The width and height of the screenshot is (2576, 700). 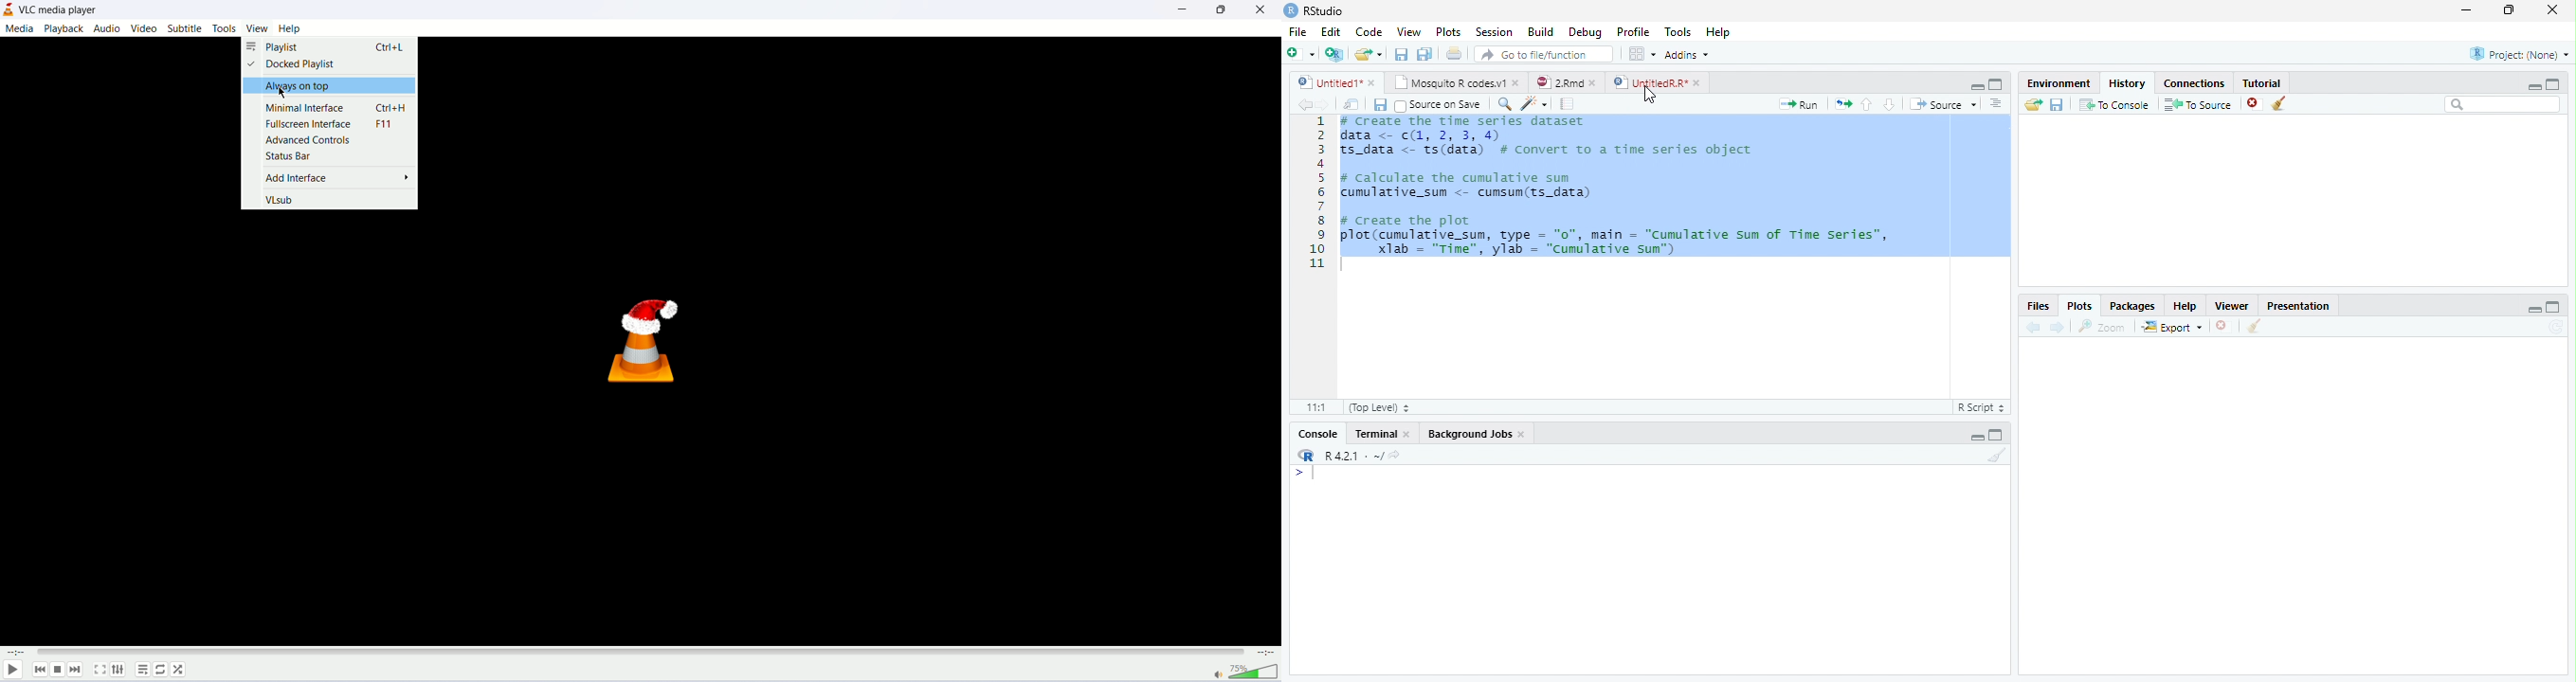 I want to click on Presentation, so click(x=2299, y=307).